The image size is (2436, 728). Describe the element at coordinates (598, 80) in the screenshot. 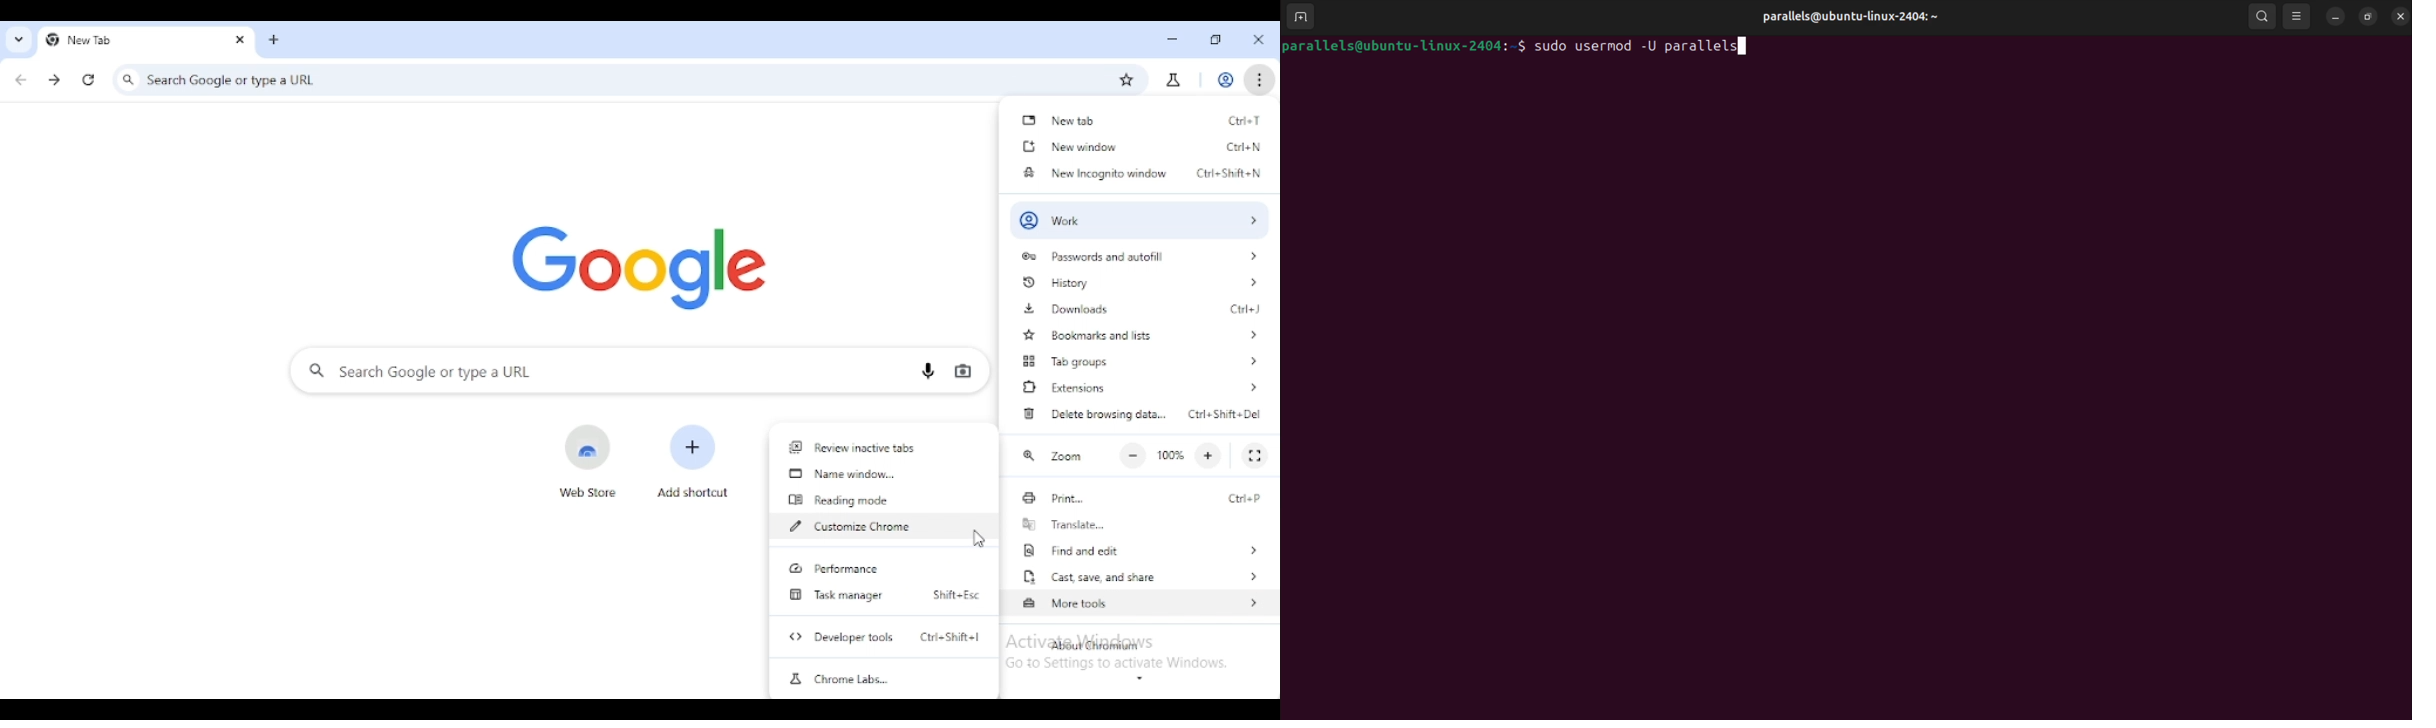

I see `search google or type a URL` at that location.